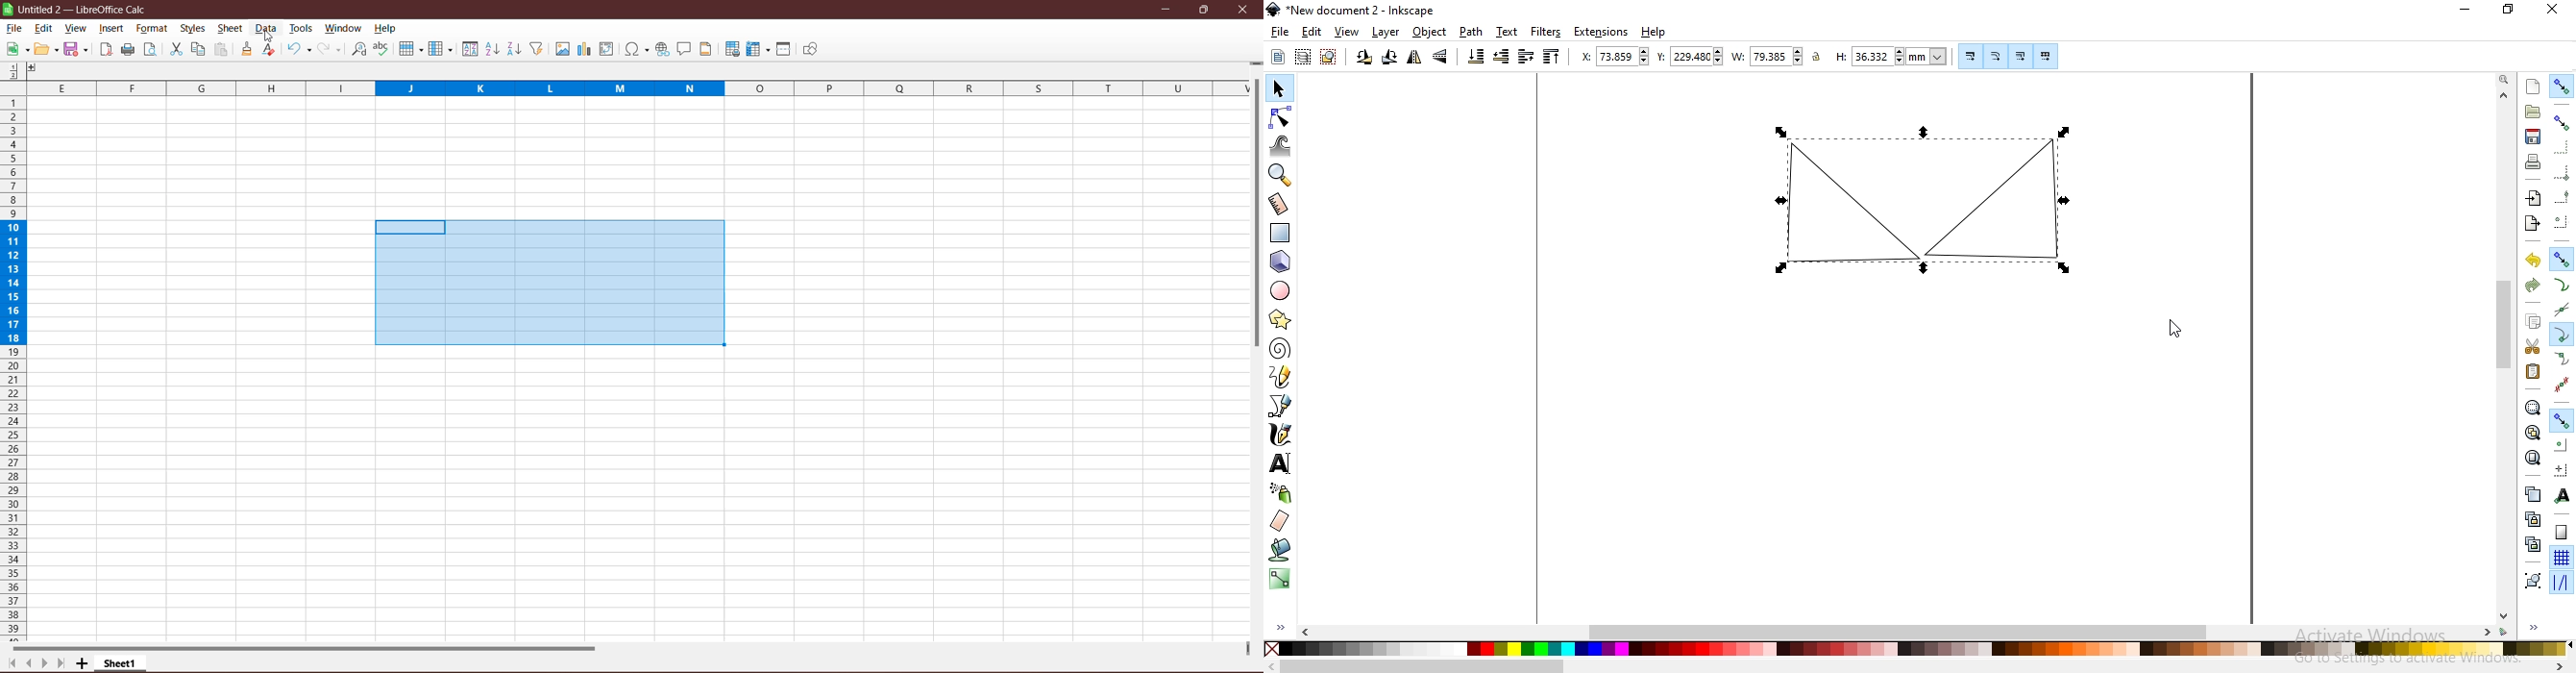  I want to click on snap centers of objects, so click(2562, 444).